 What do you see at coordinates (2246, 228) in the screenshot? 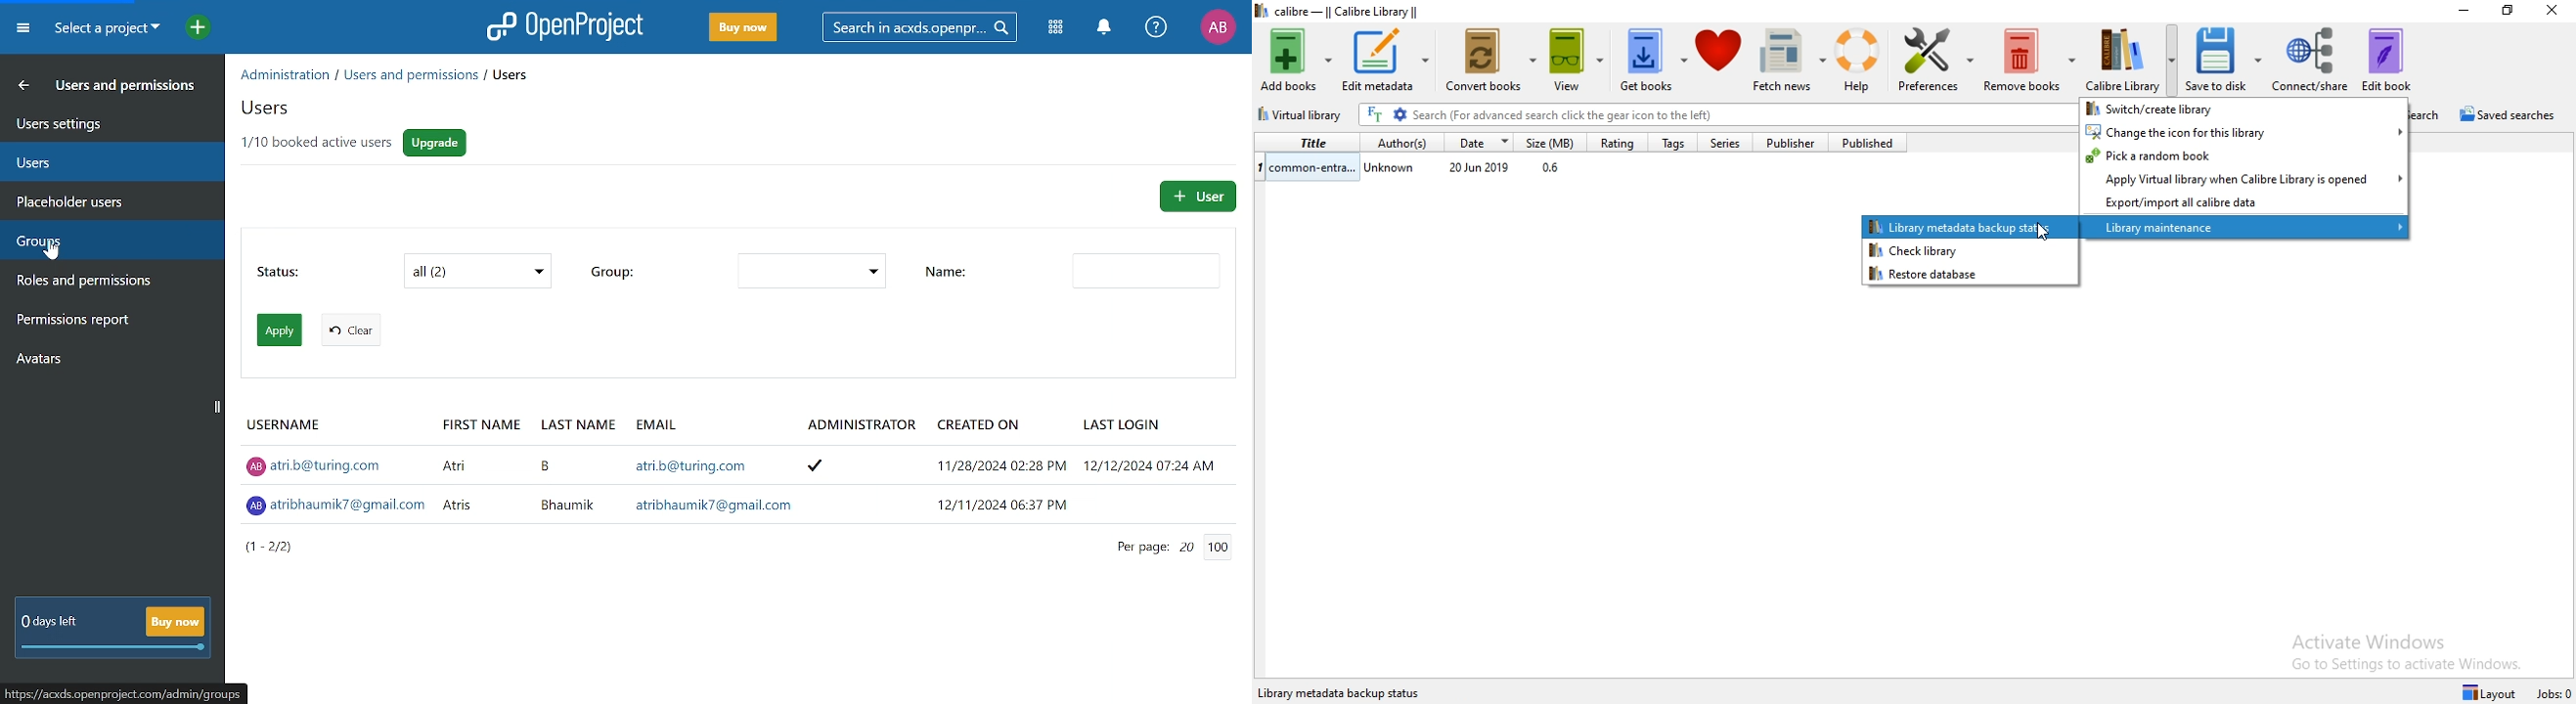
I see `library maintenance` at bounding box center [2246, 228].